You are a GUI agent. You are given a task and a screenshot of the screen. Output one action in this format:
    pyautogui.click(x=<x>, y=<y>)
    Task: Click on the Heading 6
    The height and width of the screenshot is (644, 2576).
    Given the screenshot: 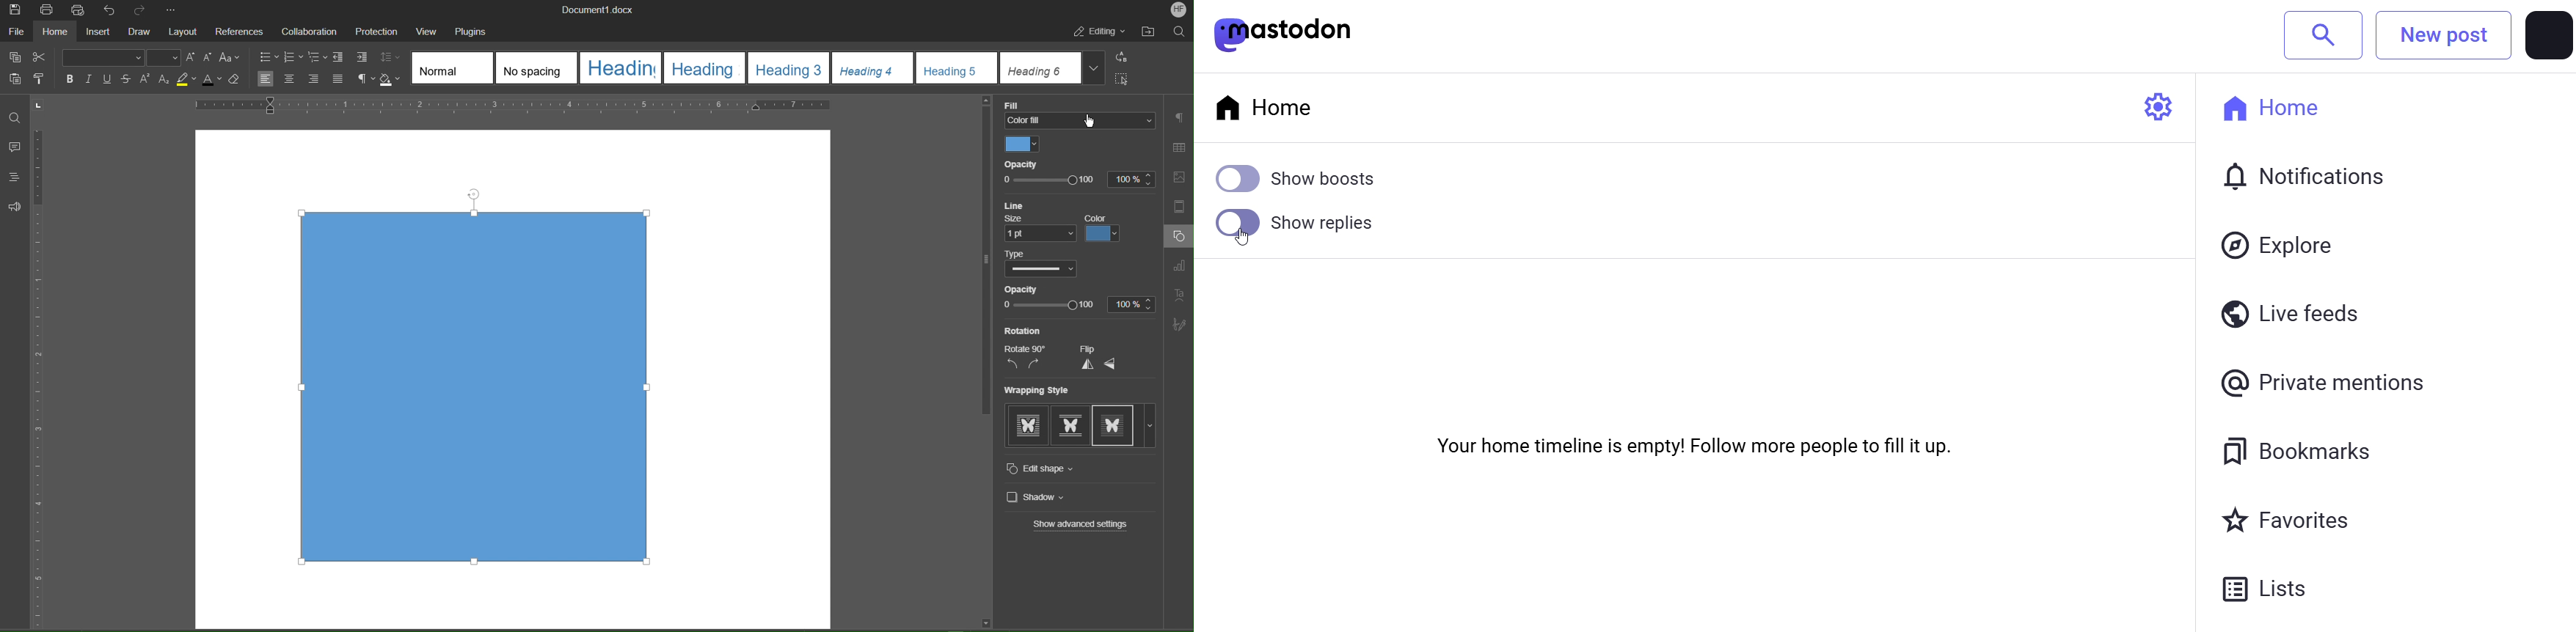 What is the action you would take?
    pyautogui.click(x=1041, y=68)
    